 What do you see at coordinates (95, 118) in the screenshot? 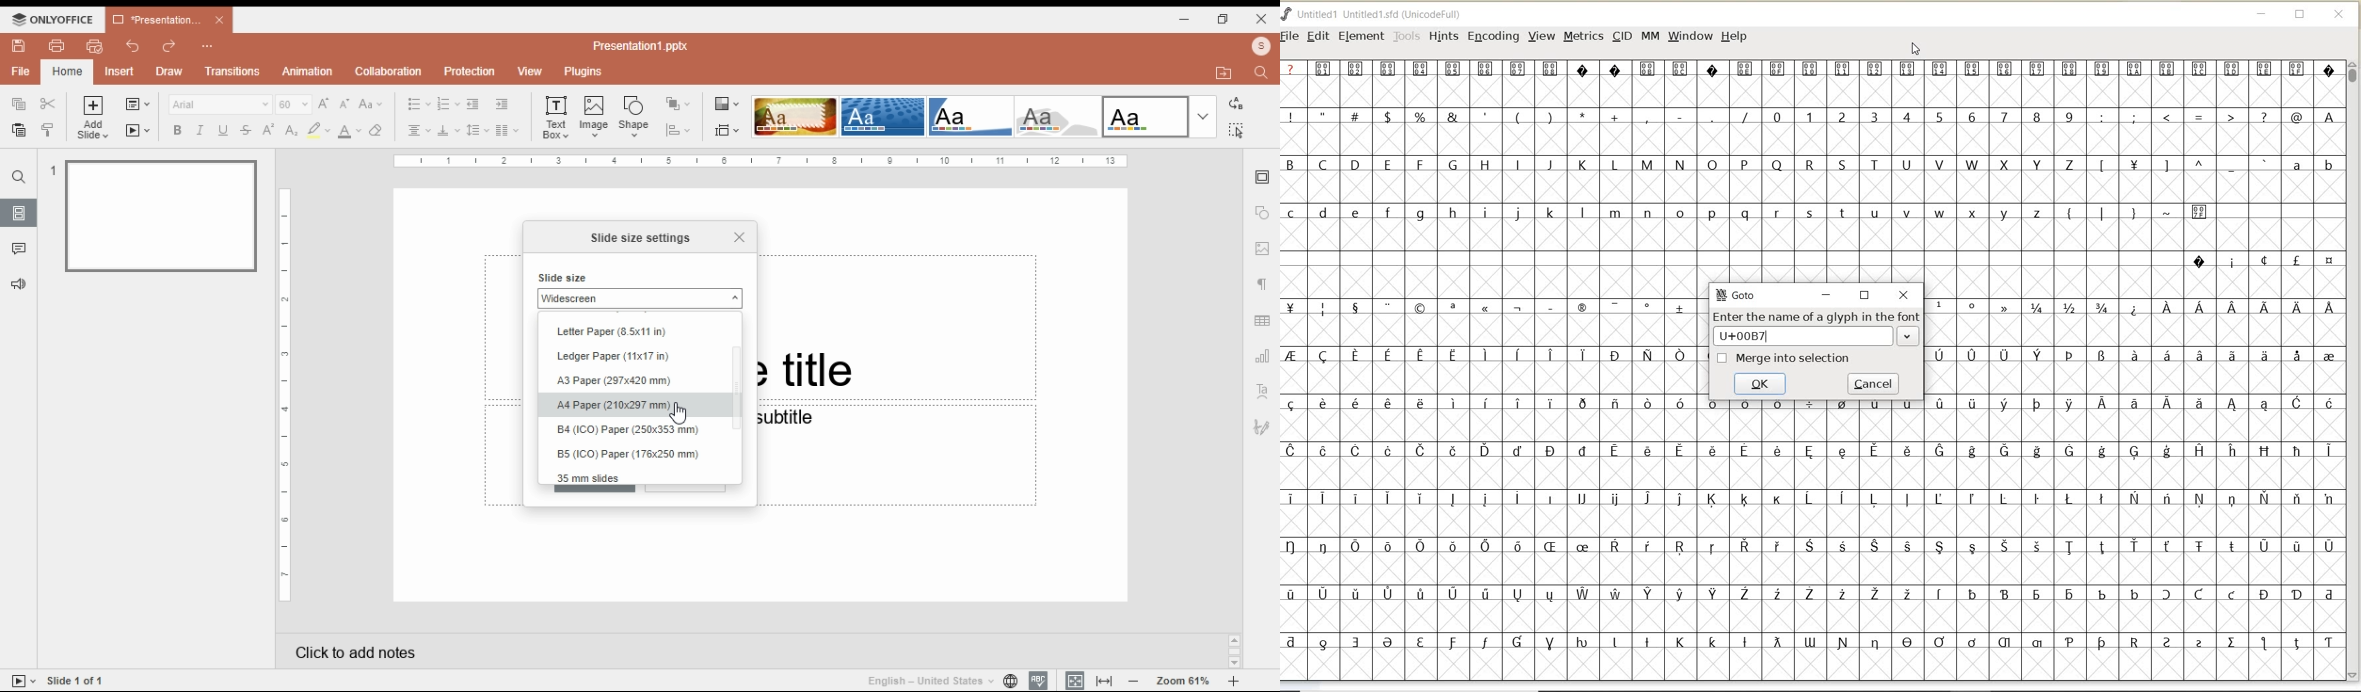
I see `add slide` at bounding box center [95, 118].